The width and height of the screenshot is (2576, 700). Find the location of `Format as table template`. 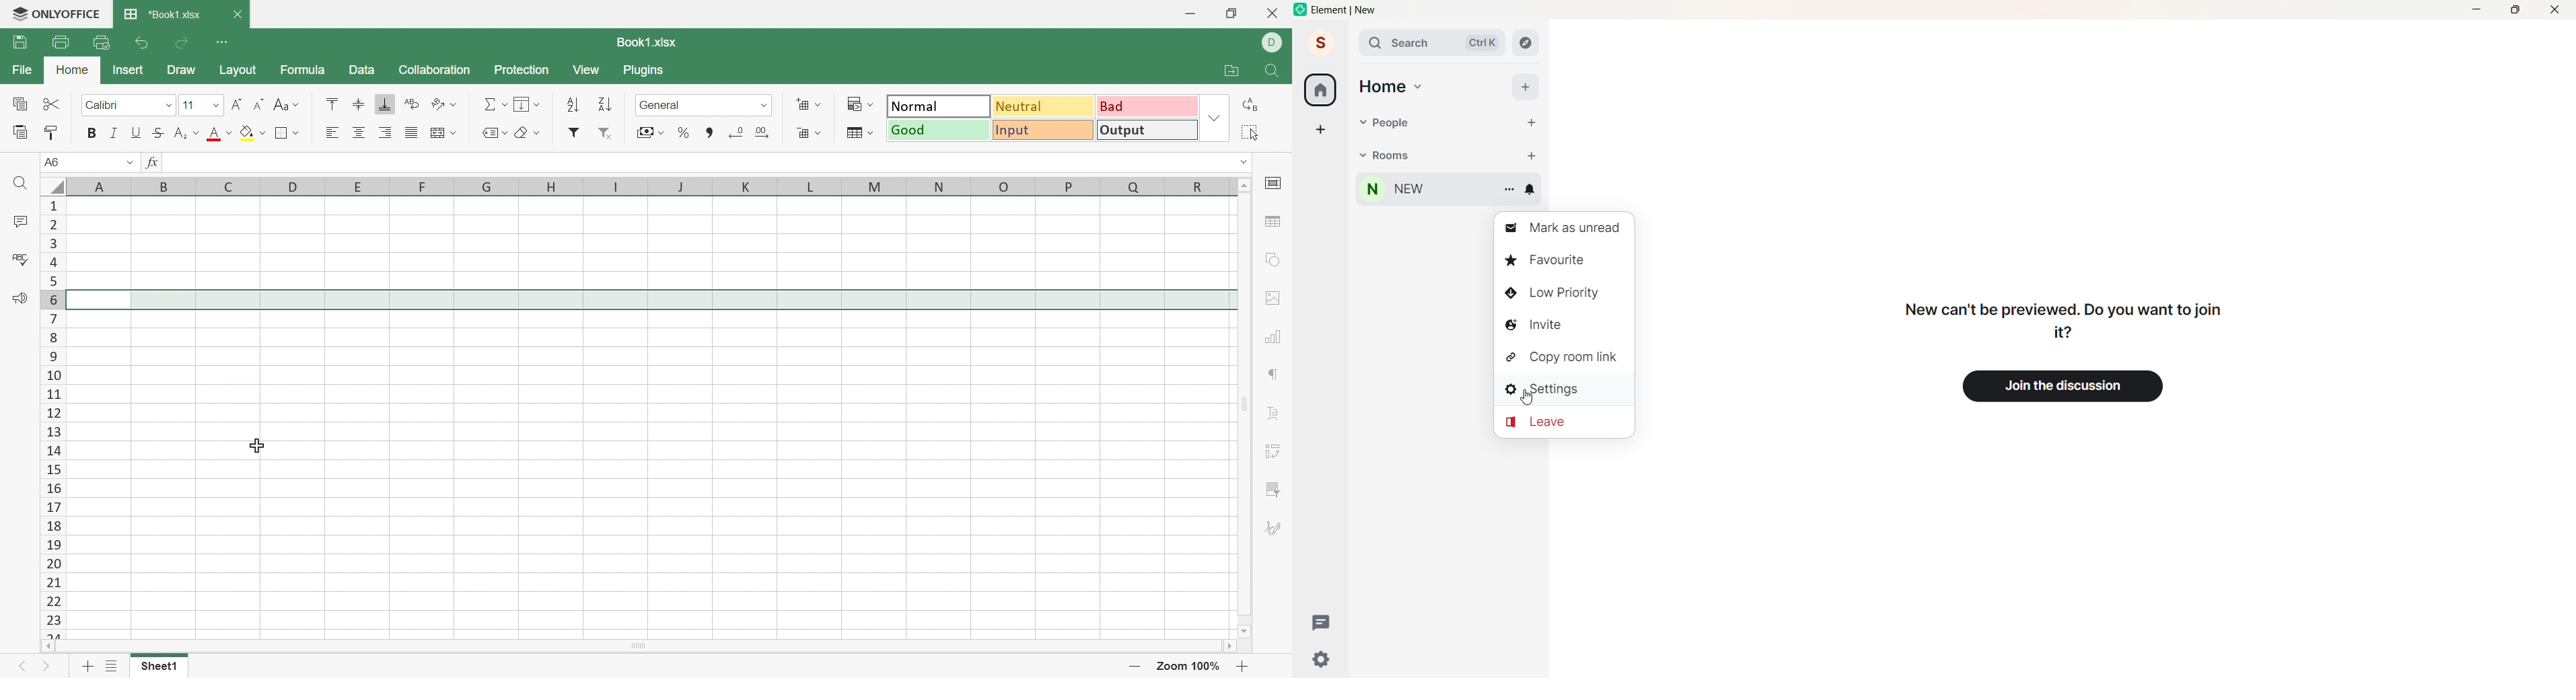

Format as table template is located at coordinates (858, 131).